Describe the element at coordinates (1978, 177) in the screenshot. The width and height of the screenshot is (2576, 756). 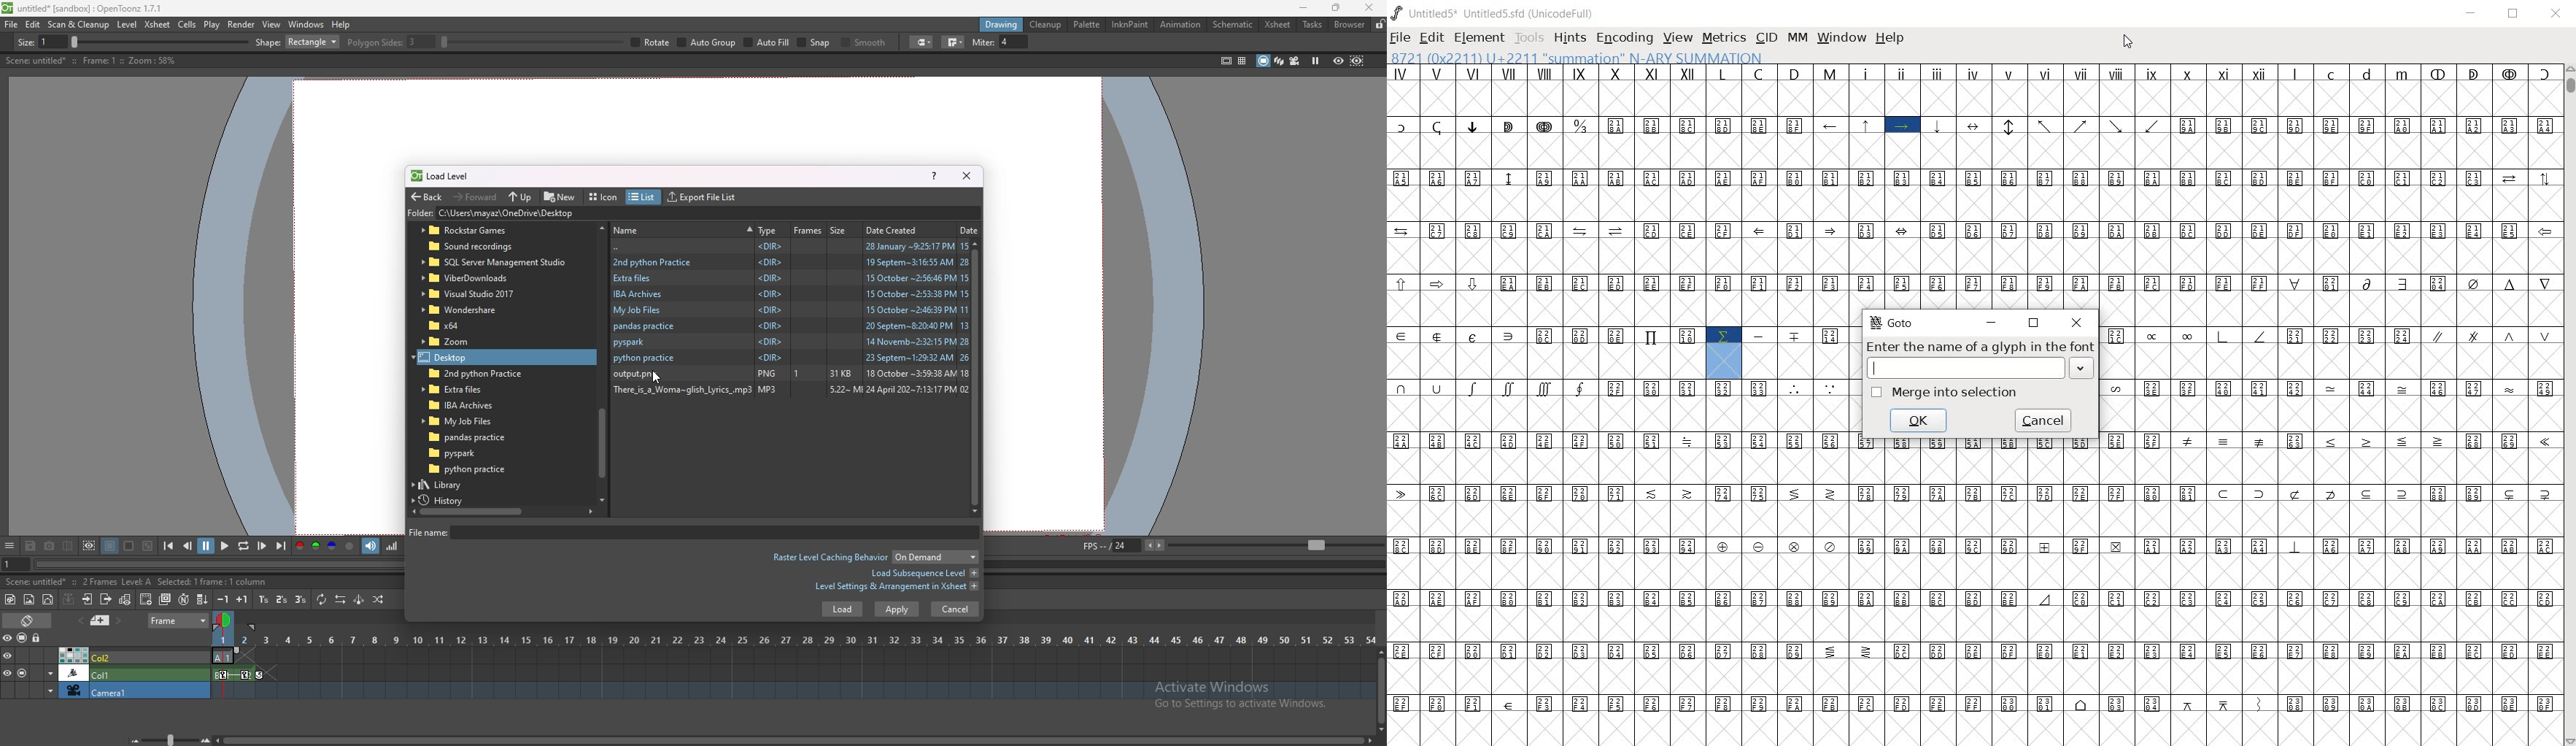
I see `special symbols` at that location.